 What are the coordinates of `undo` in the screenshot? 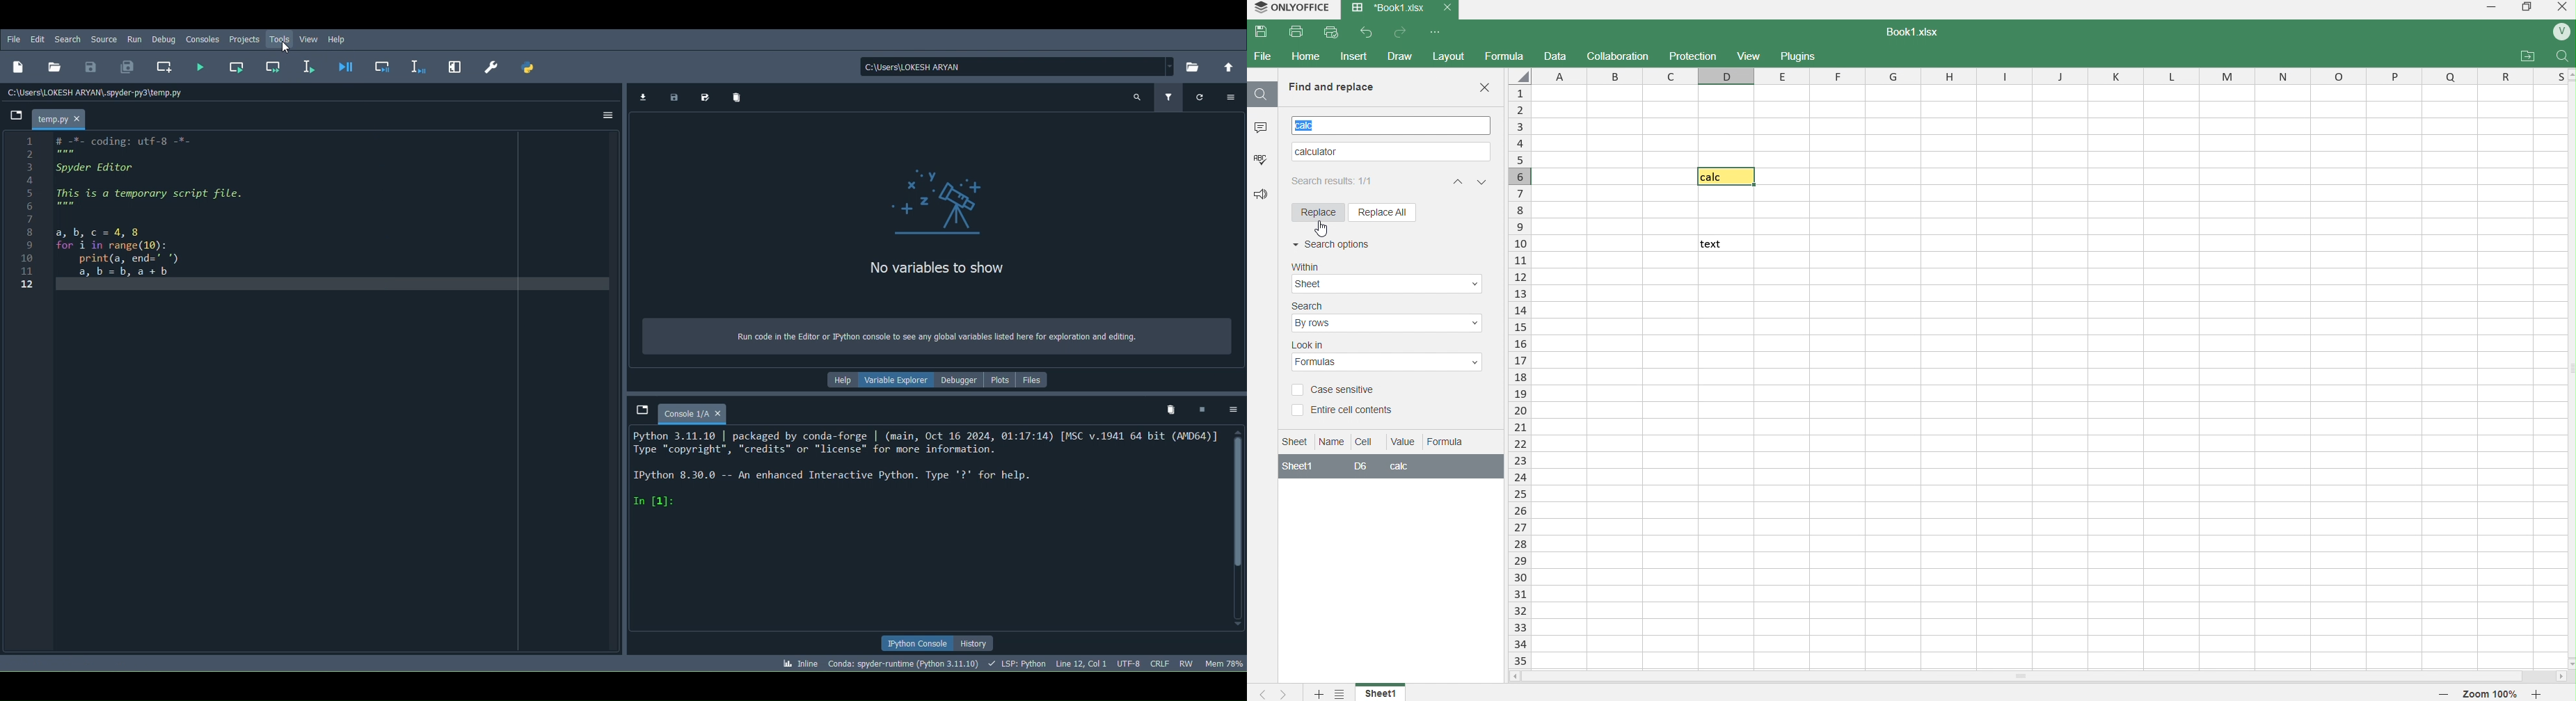 It's located at (1371, 33).